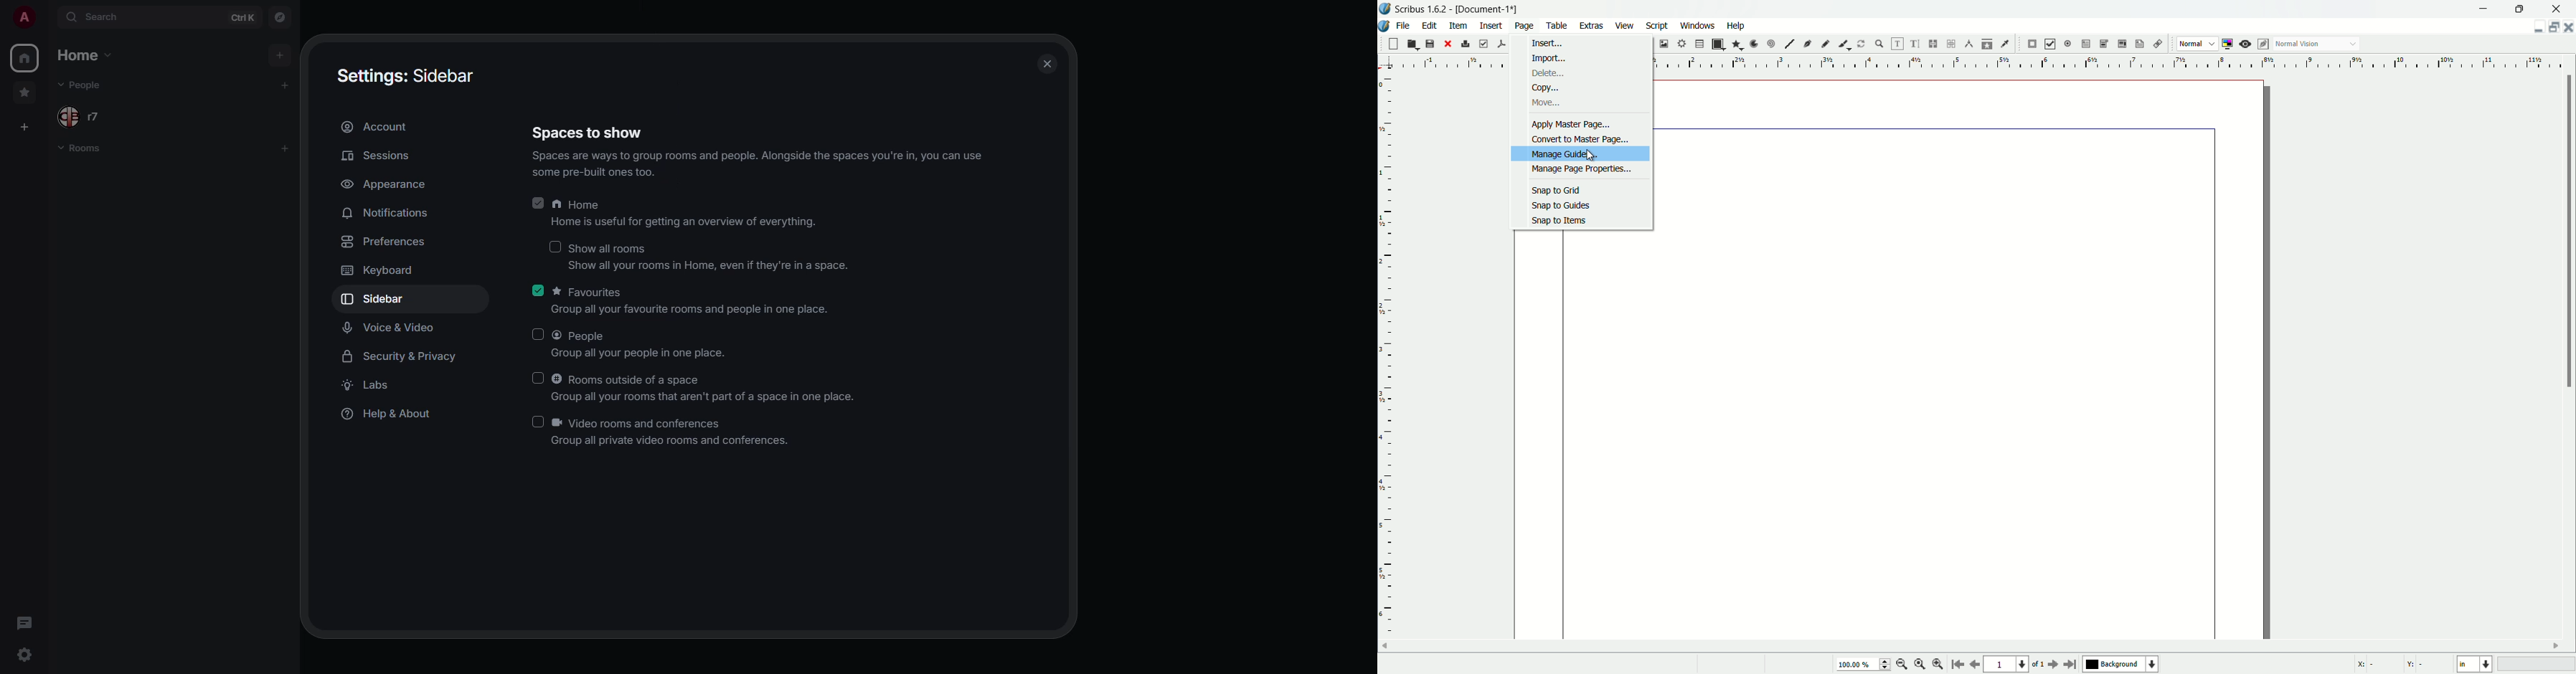 The width and height of the screenshot is (2576, 700). What do you see at coordinates (1046, 66) in the screenshot?
I see `close` at bounding box center [1046, 66].